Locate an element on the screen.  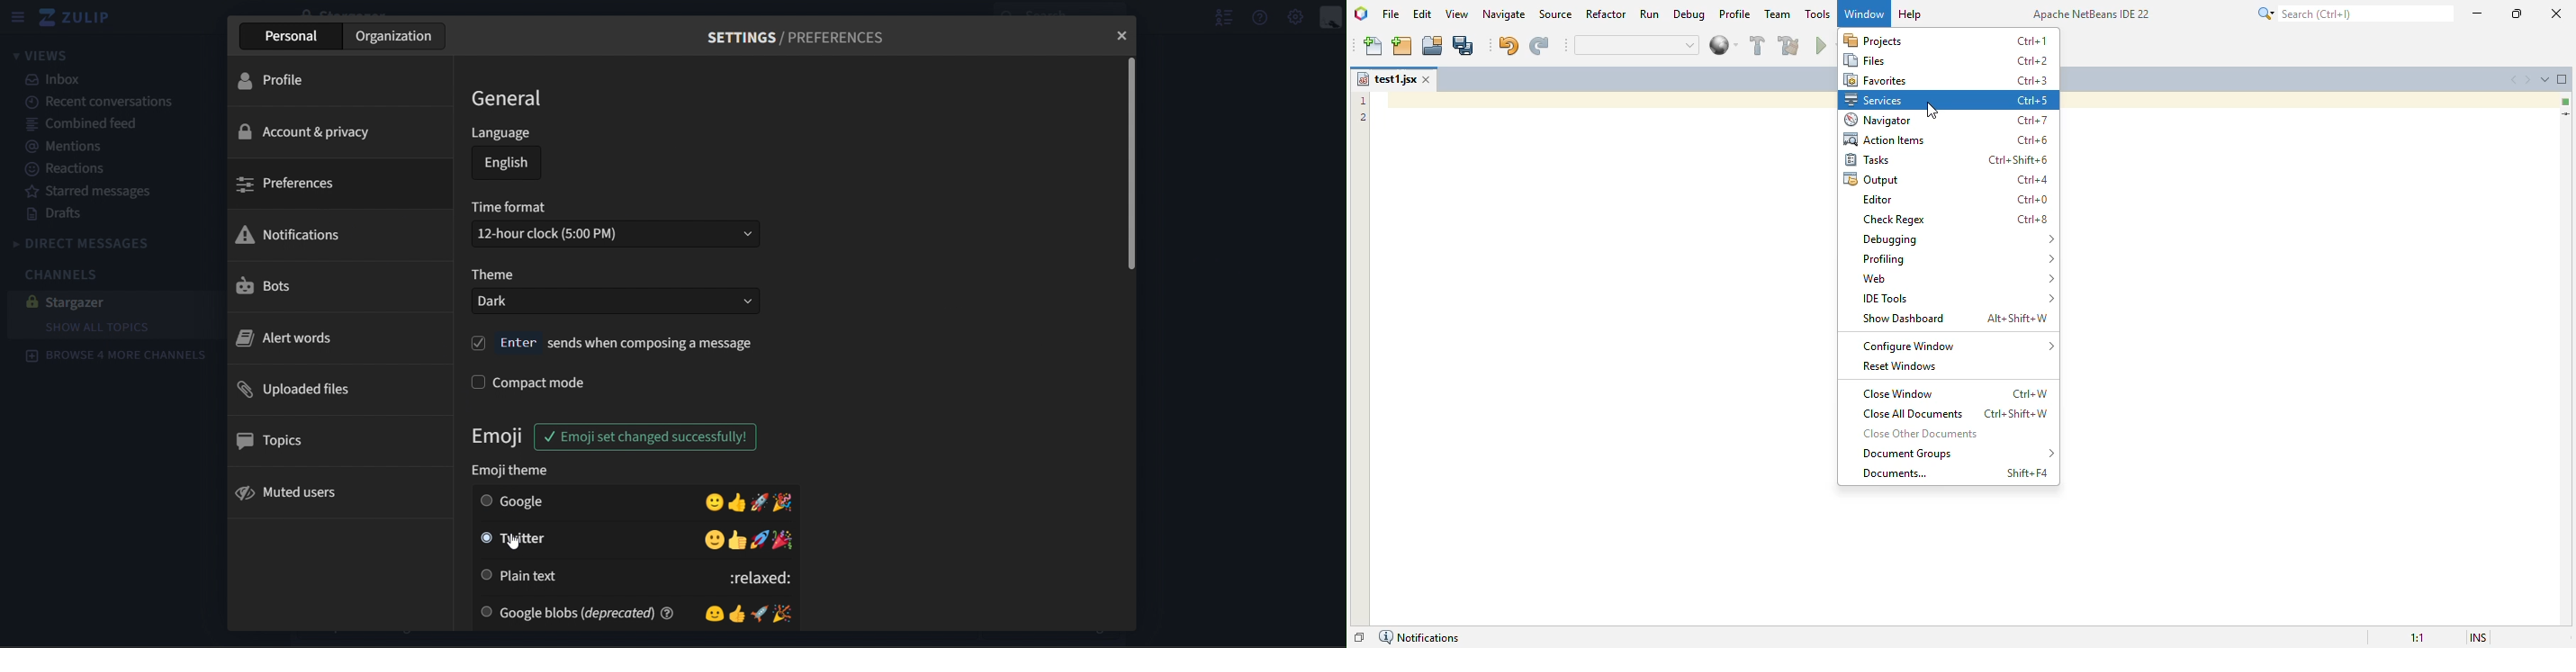
quick search bar is located at coordinates (1636, 45).